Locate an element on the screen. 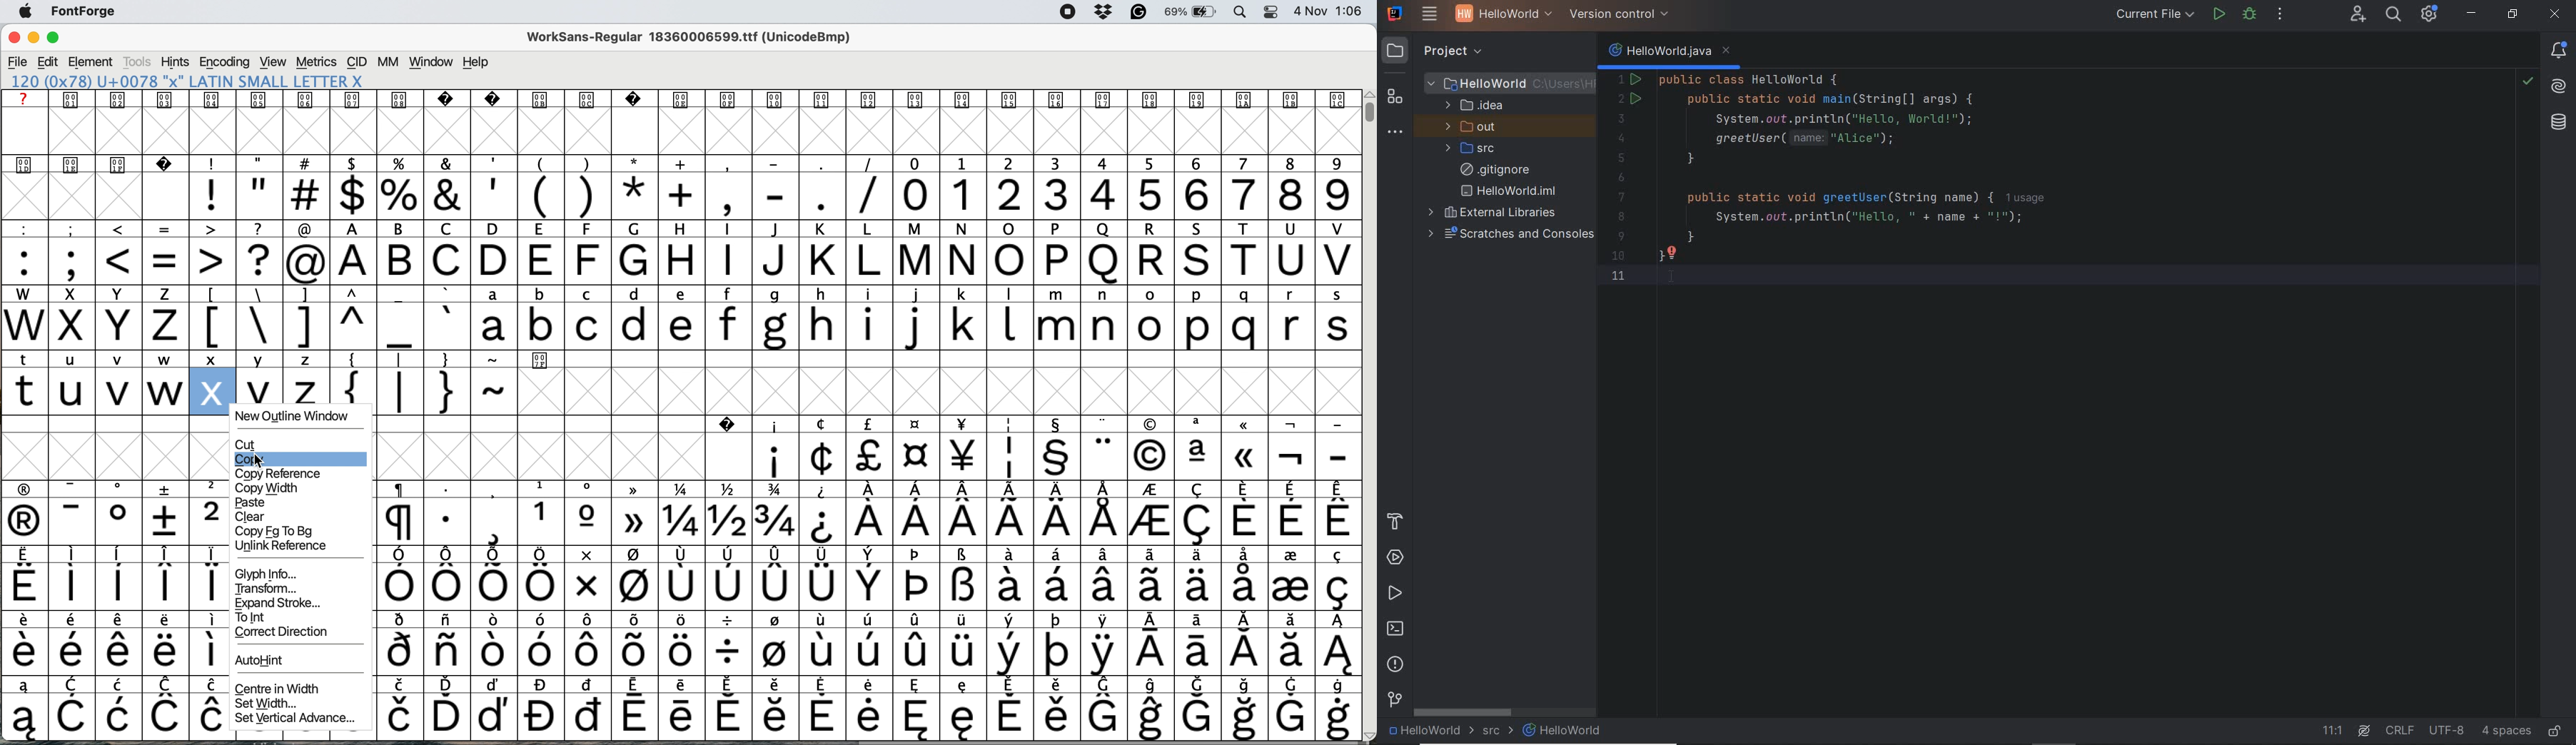 The image size is (2576, 756). view is located at coordinates (271, 62).